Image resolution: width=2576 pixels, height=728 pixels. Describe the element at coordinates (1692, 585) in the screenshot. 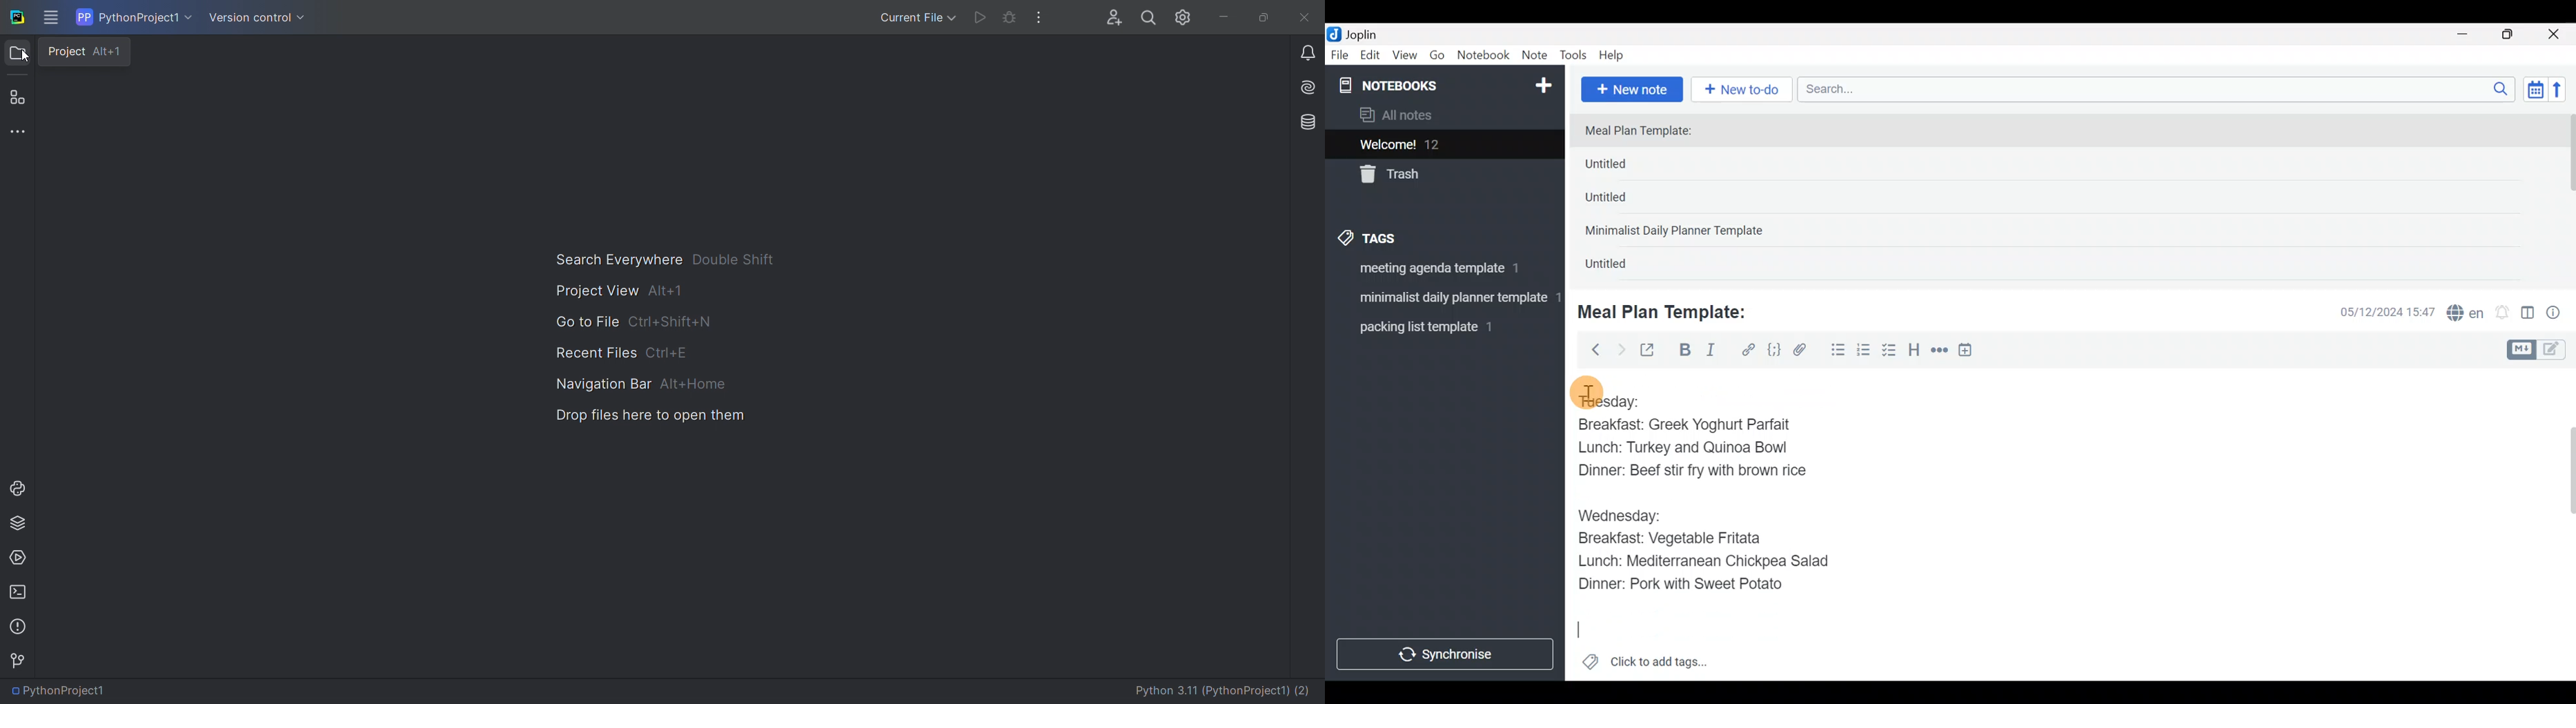

I see `Dinner: Pork with Sweet Potato` at that location.